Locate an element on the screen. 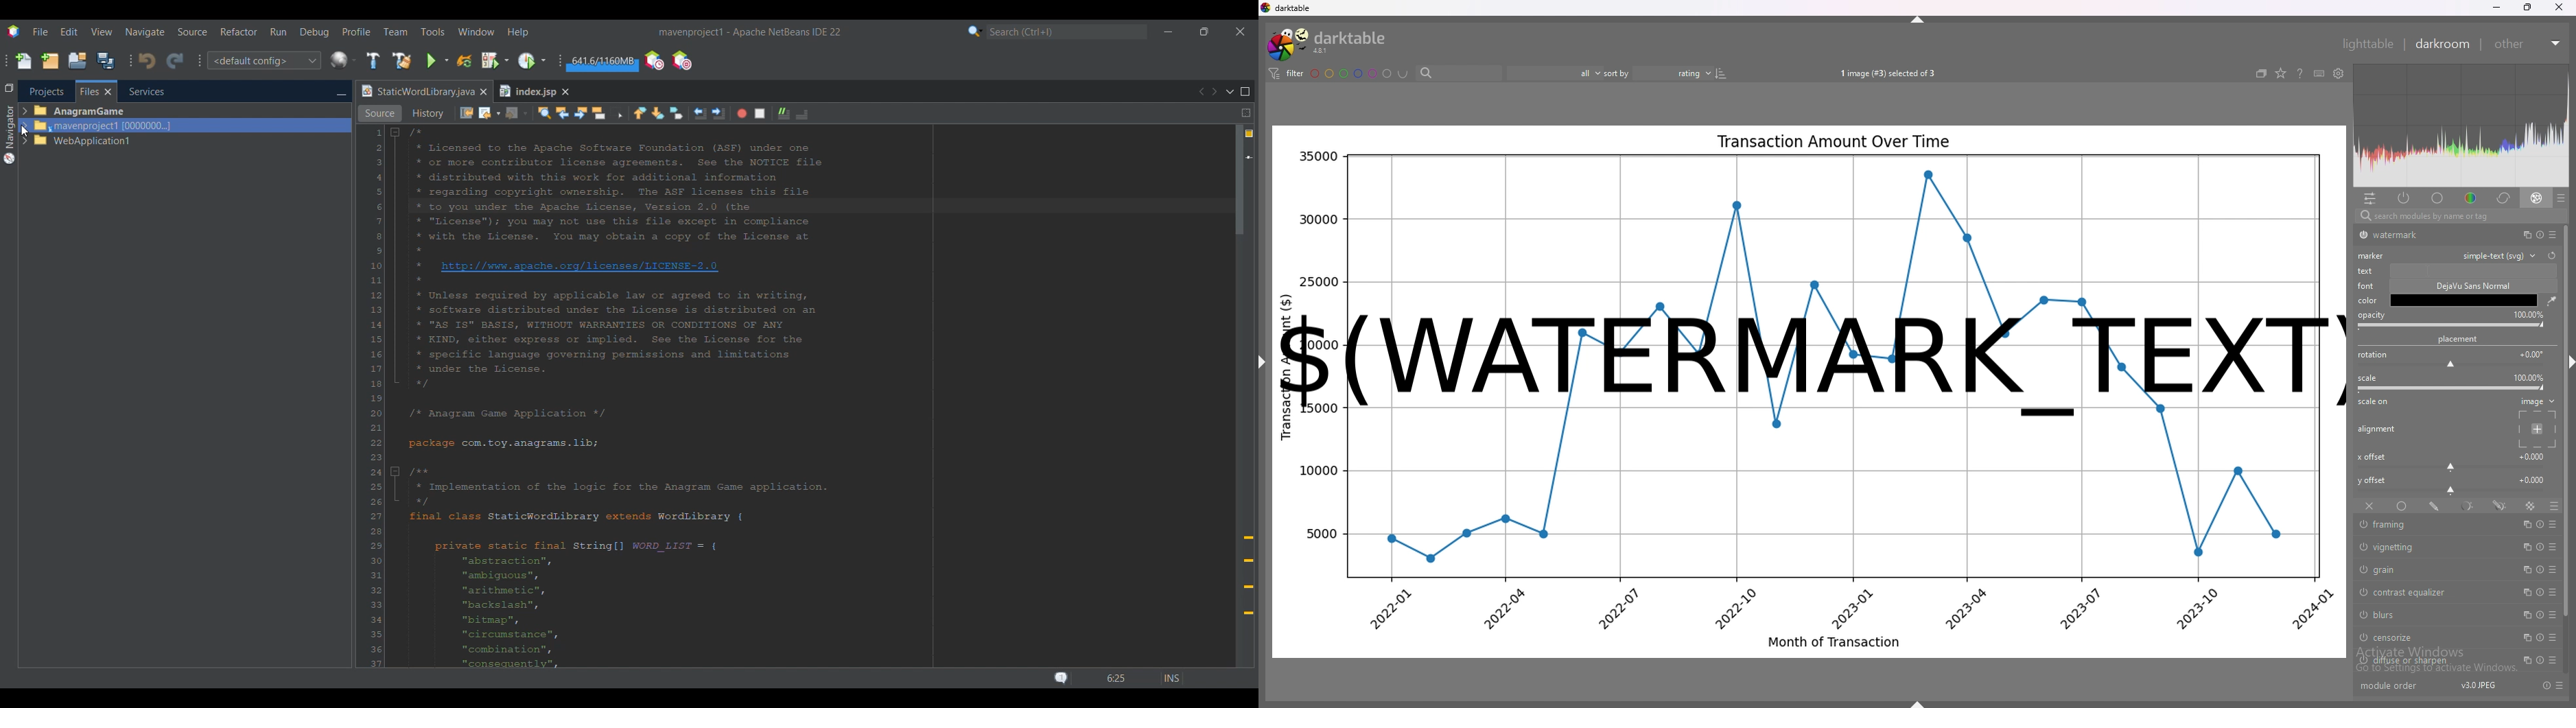 The image size is (2576, 728). hide is located at coordinates (1917, 703).